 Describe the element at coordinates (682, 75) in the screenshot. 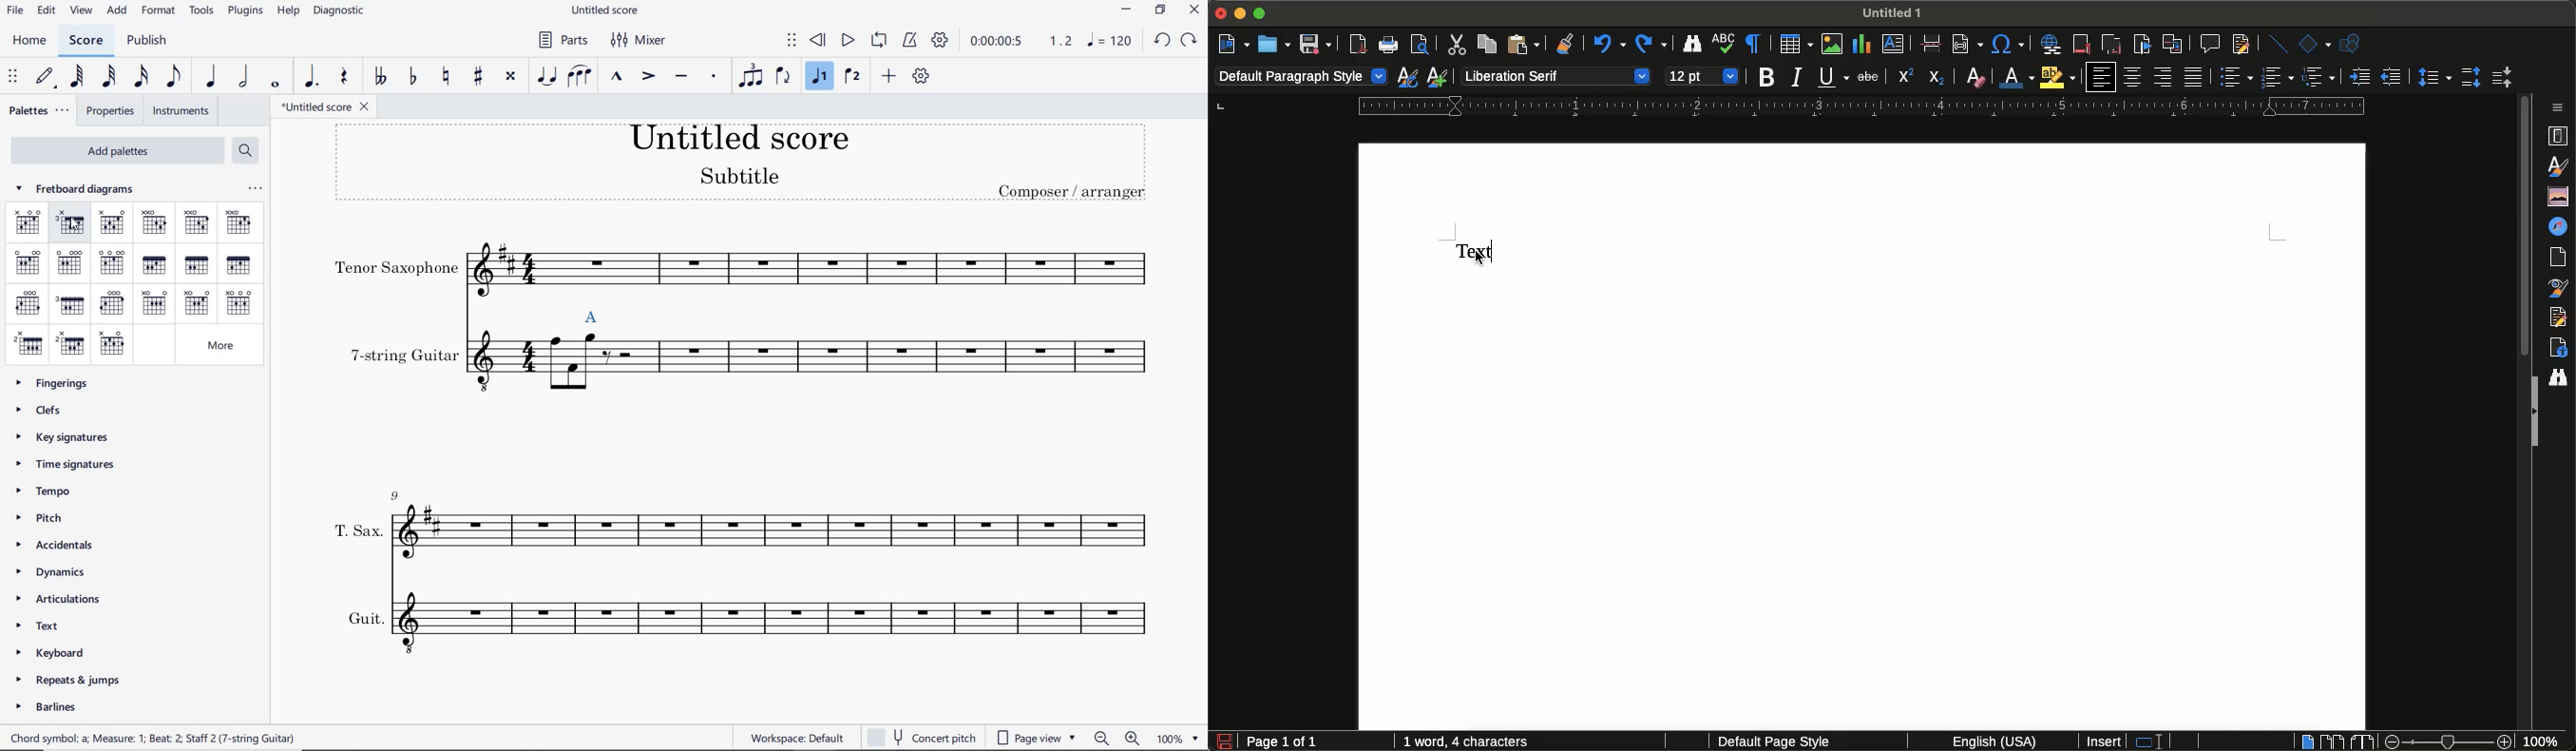

I see `TENUTO` at that location.